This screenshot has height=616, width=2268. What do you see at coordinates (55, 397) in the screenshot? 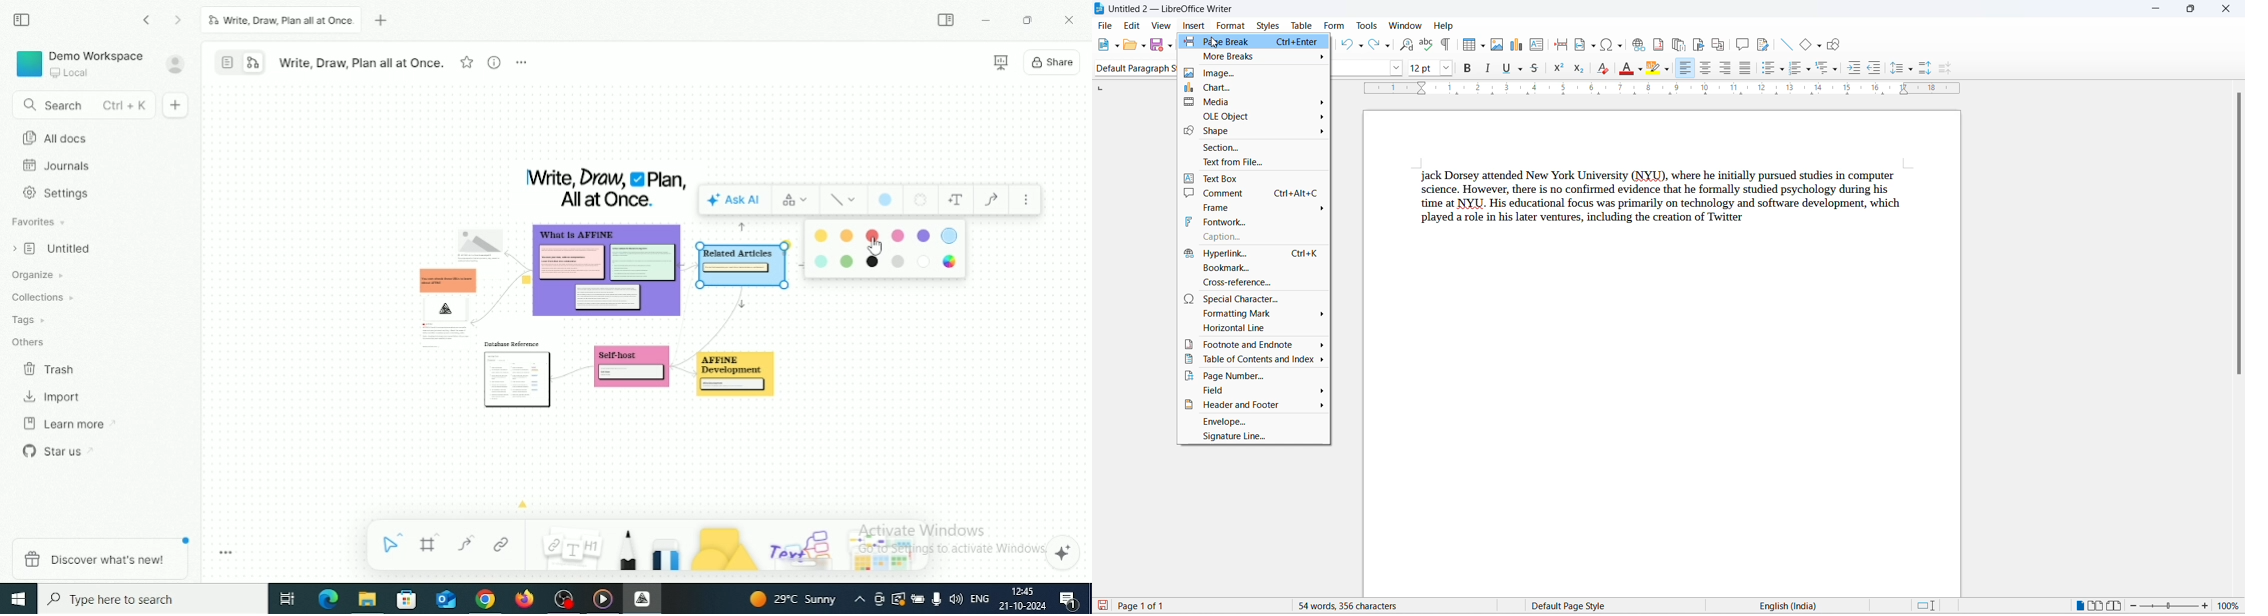
I see `Import` at bounding box center [55, 397].